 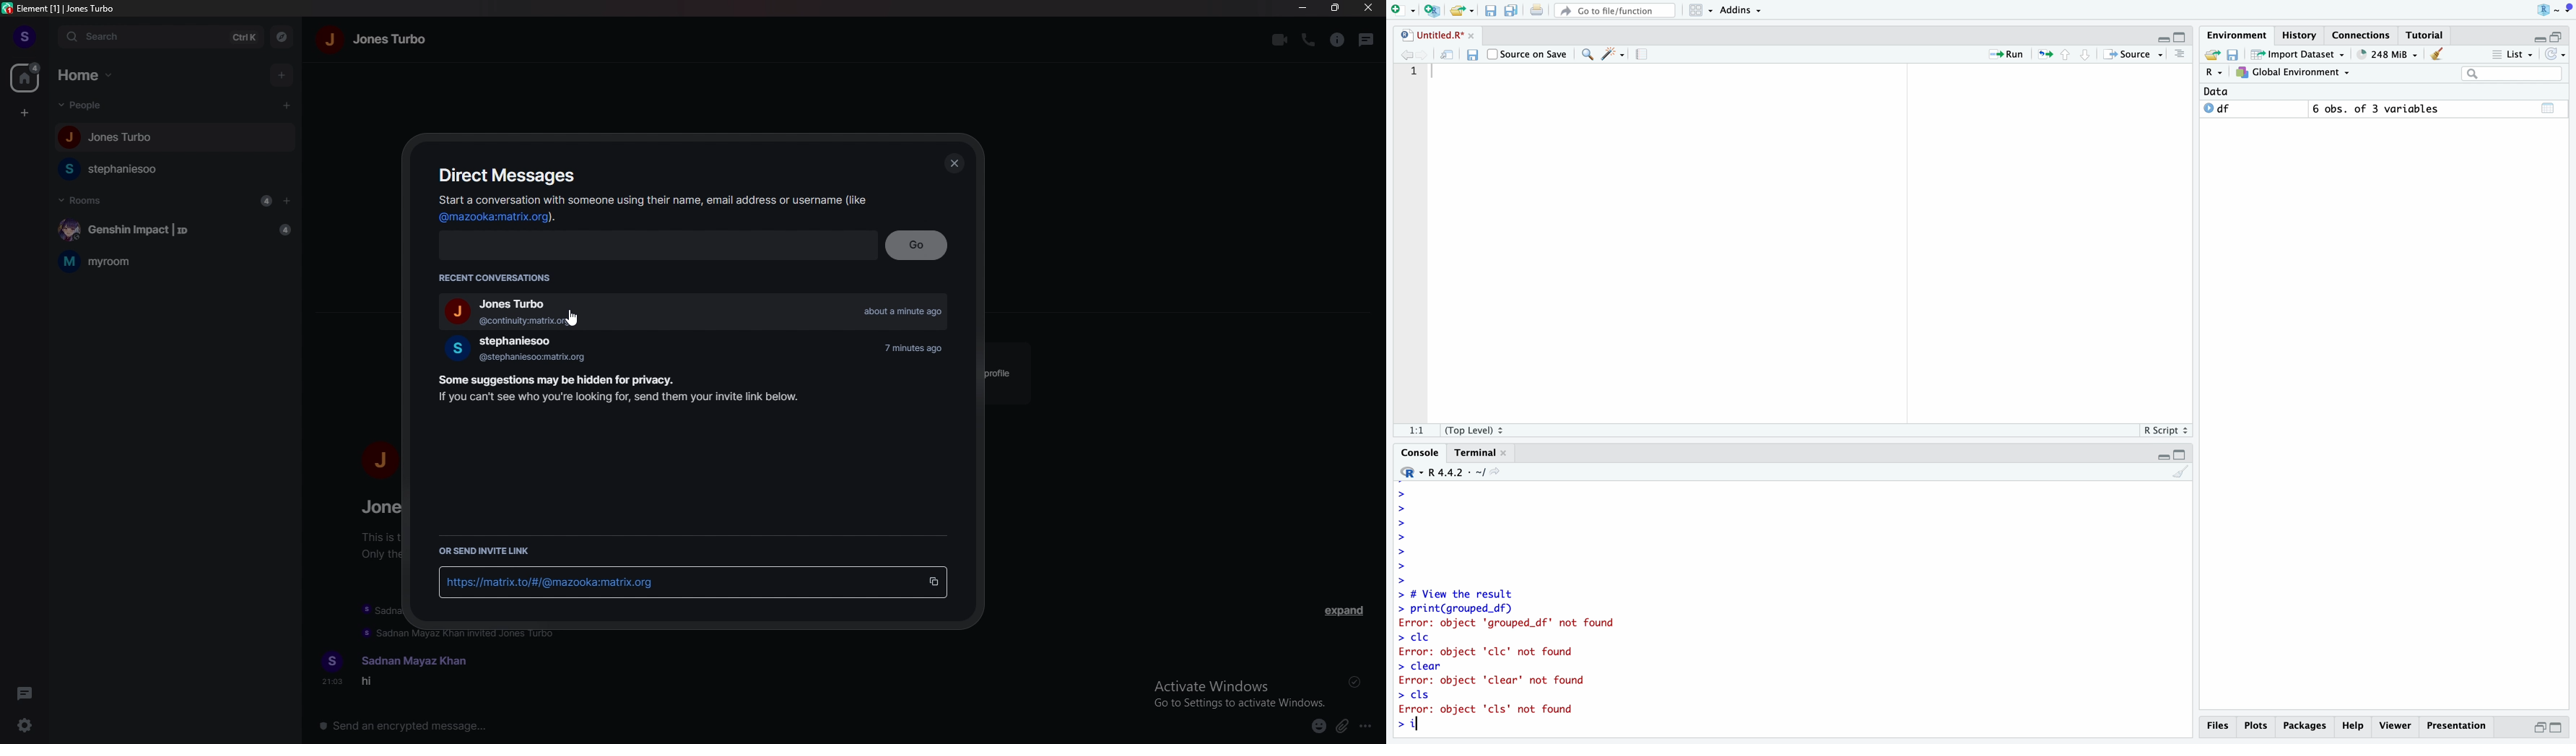 I want to click on Plots, so click(x=2257, y=726).